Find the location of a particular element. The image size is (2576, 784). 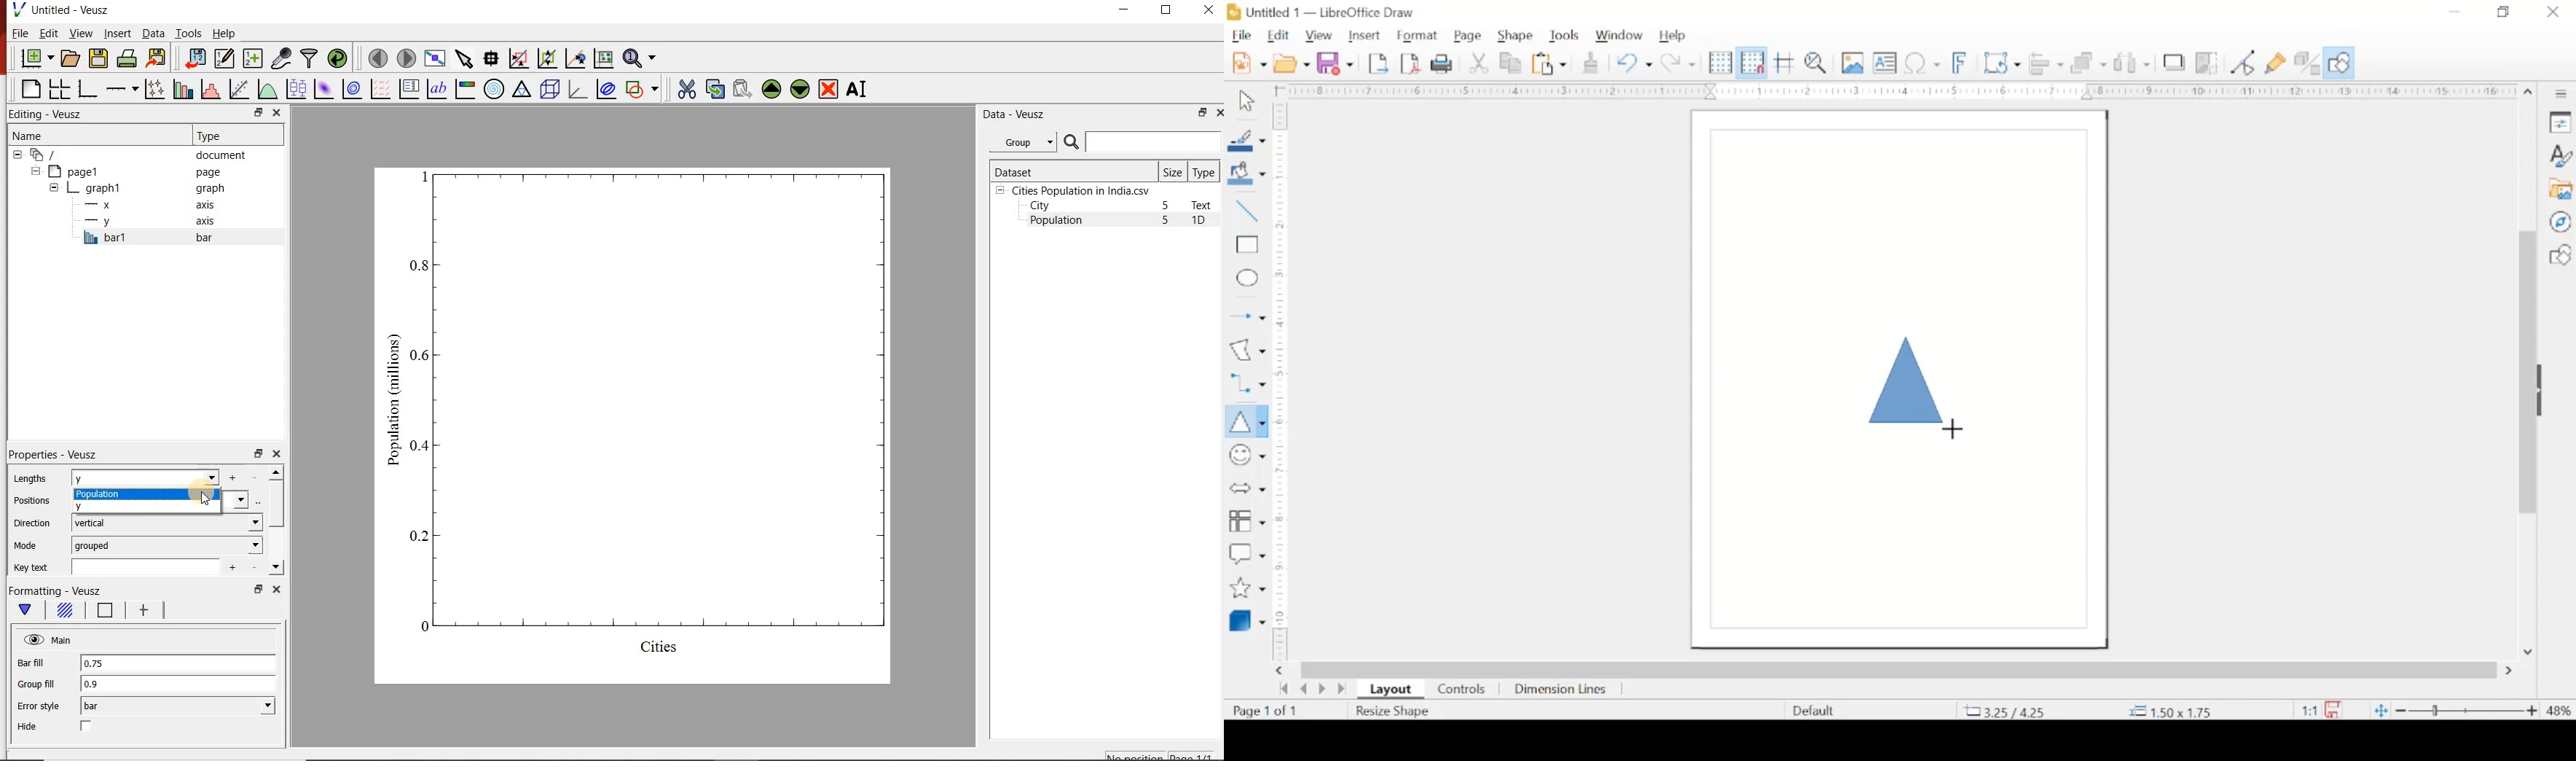

transformations is located at coordinates (2002, 61).